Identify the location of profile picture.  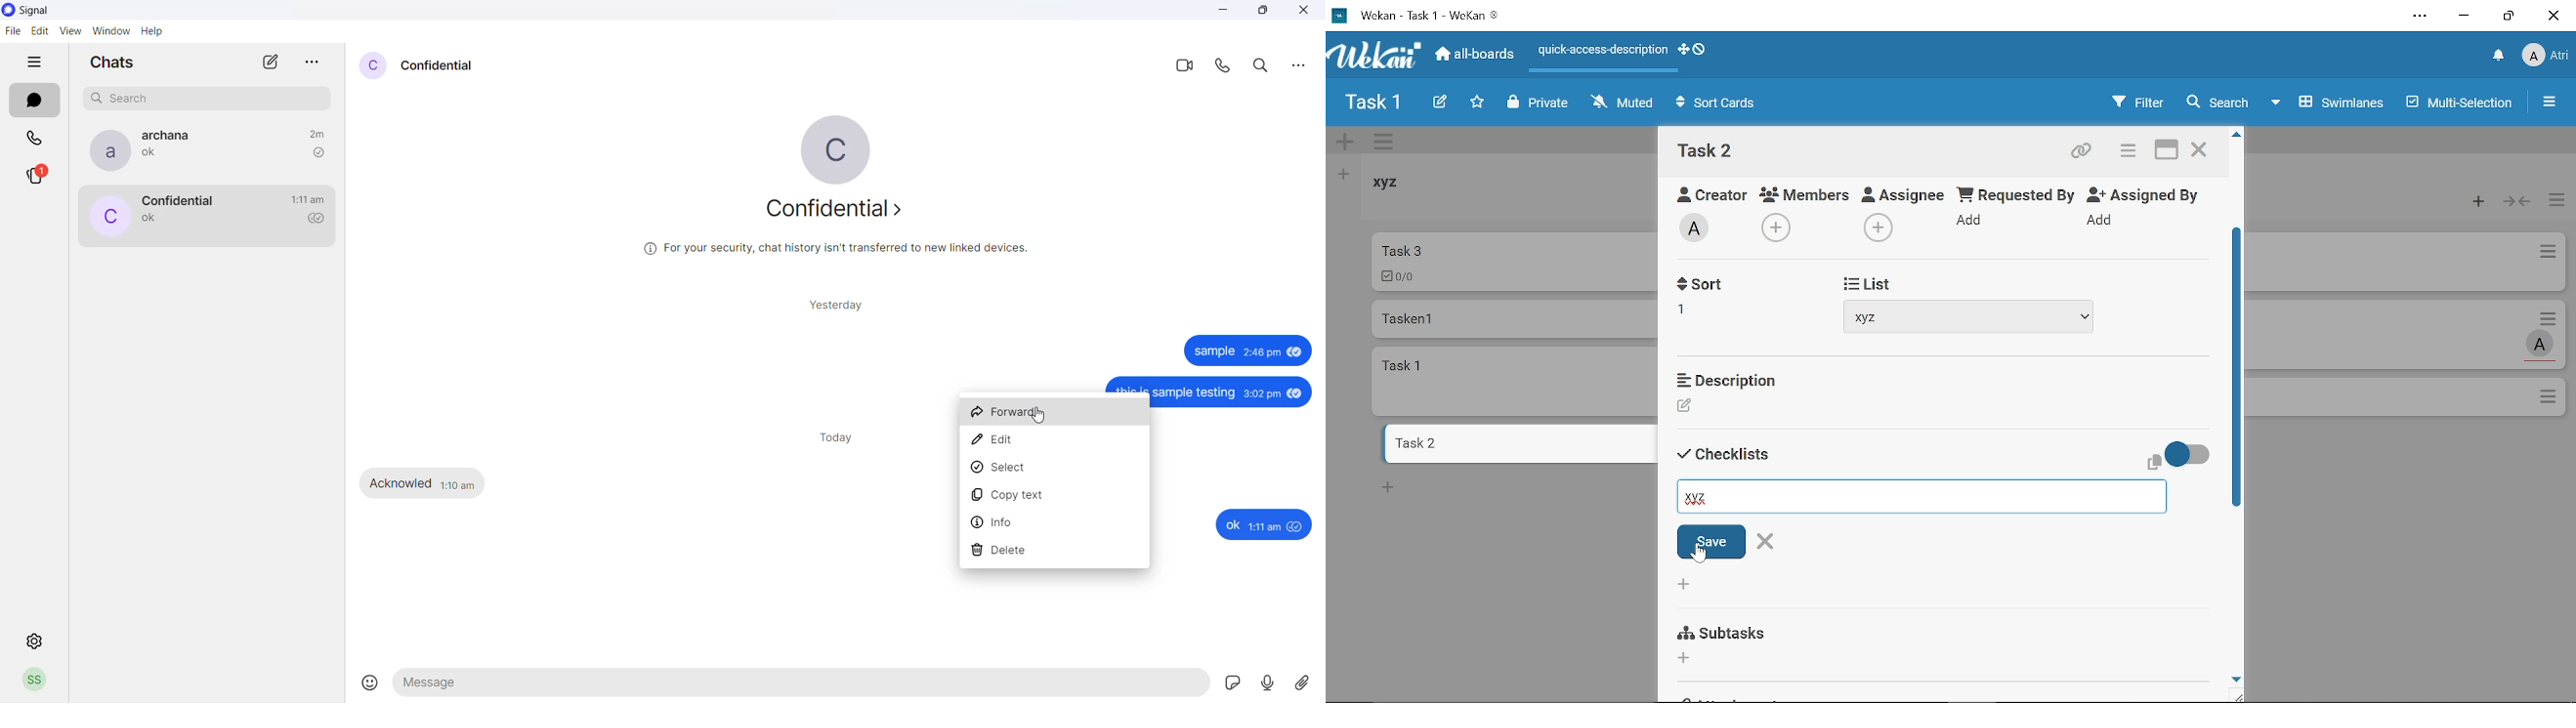
(107, 218).